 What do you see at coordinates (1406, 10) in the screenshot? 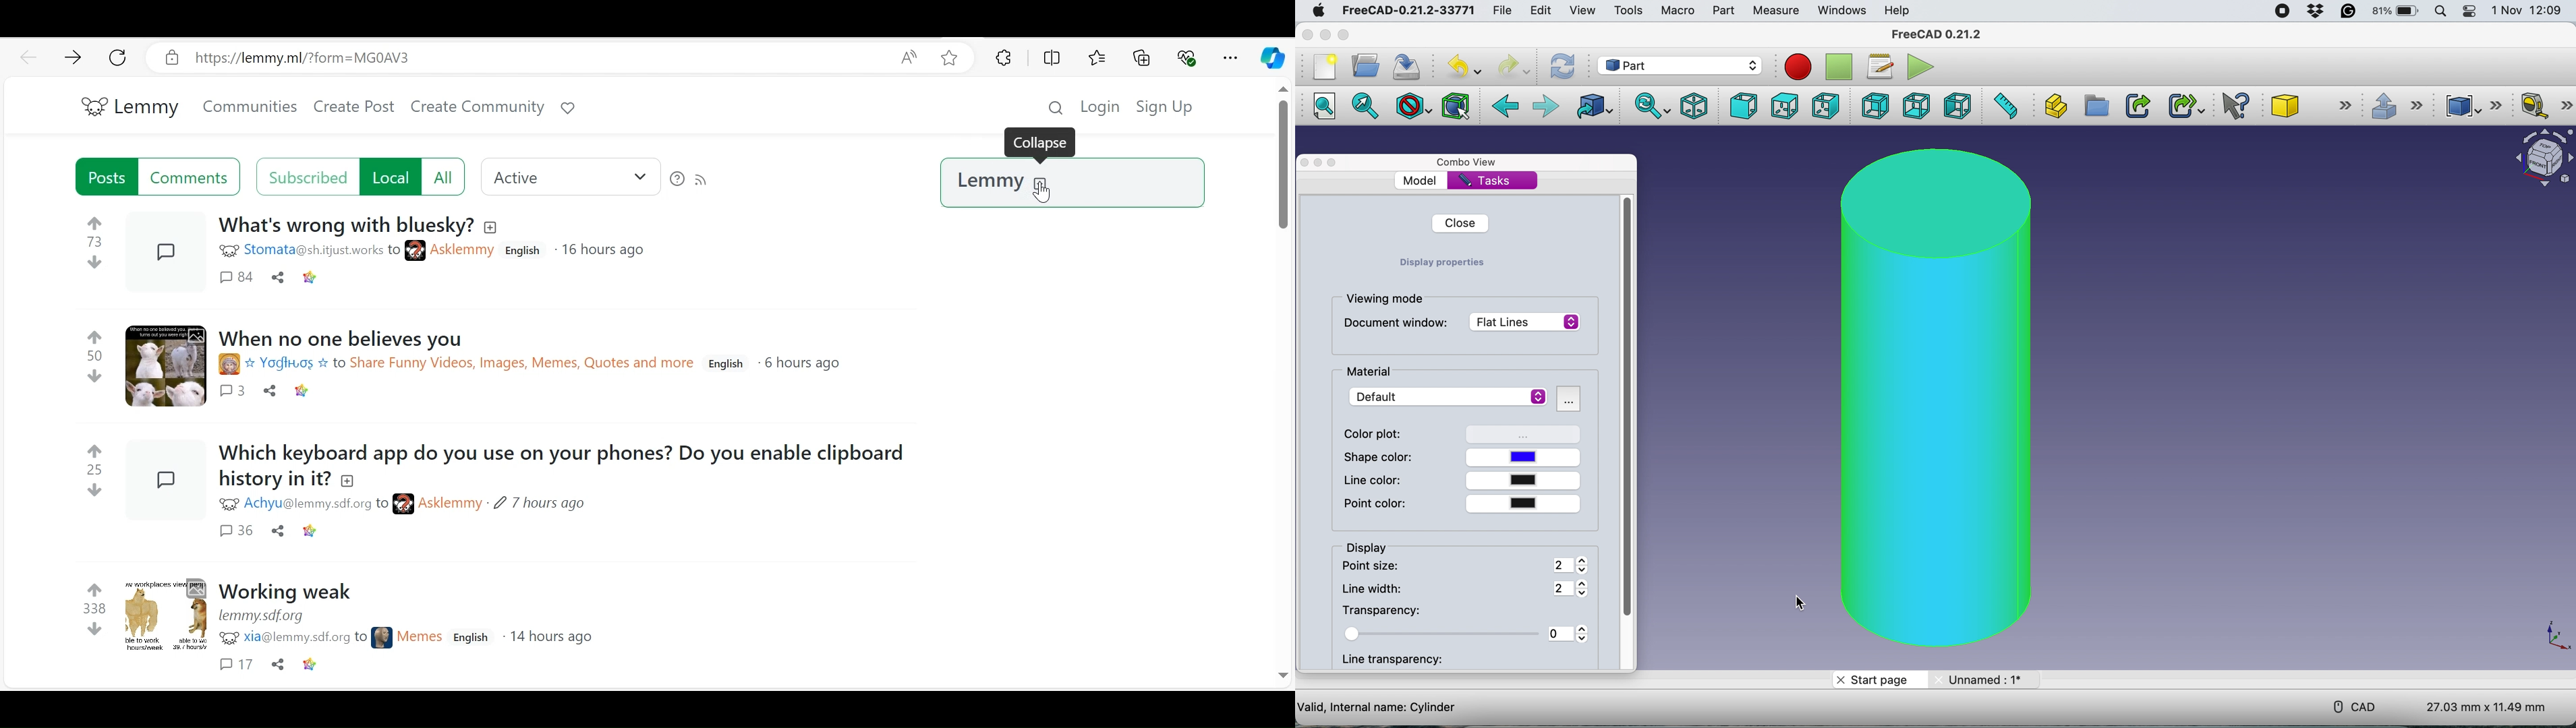
I see `freecad` at bounding box center [1406, 10].